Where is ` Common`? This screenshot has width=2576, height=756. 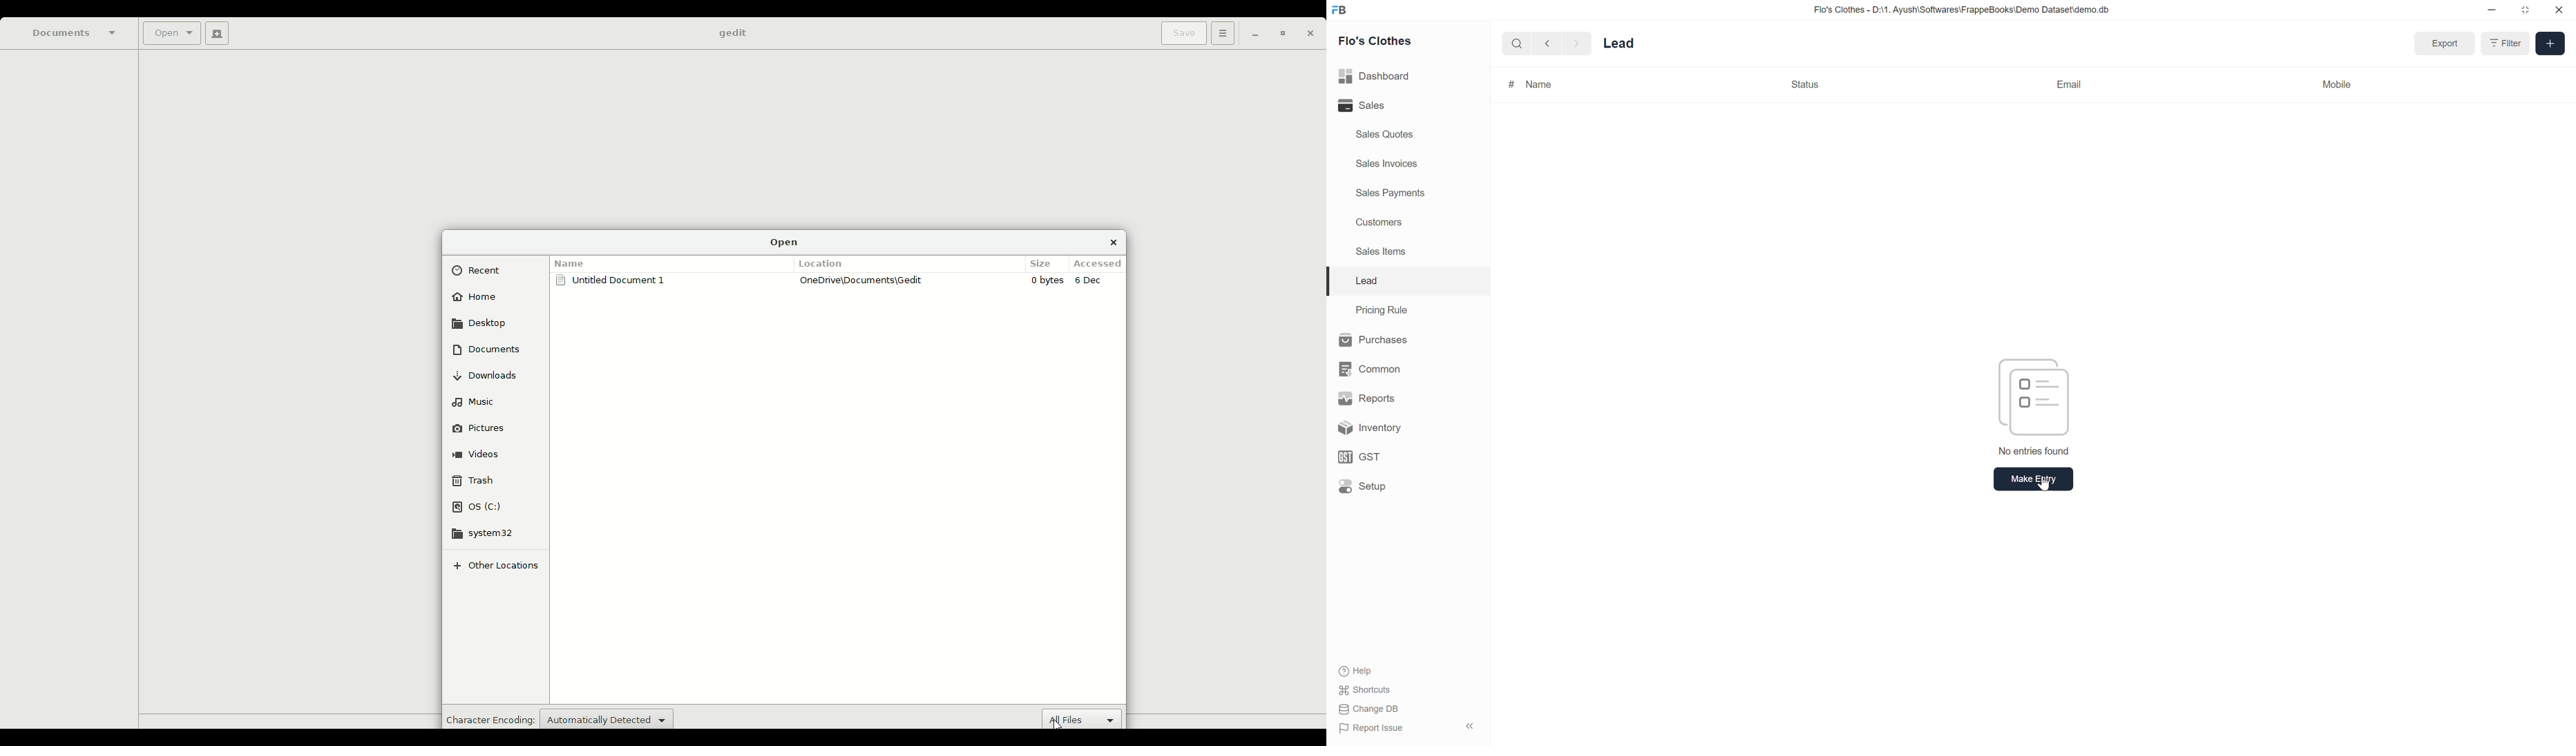
 Common is located at coordinates (1368, 369).